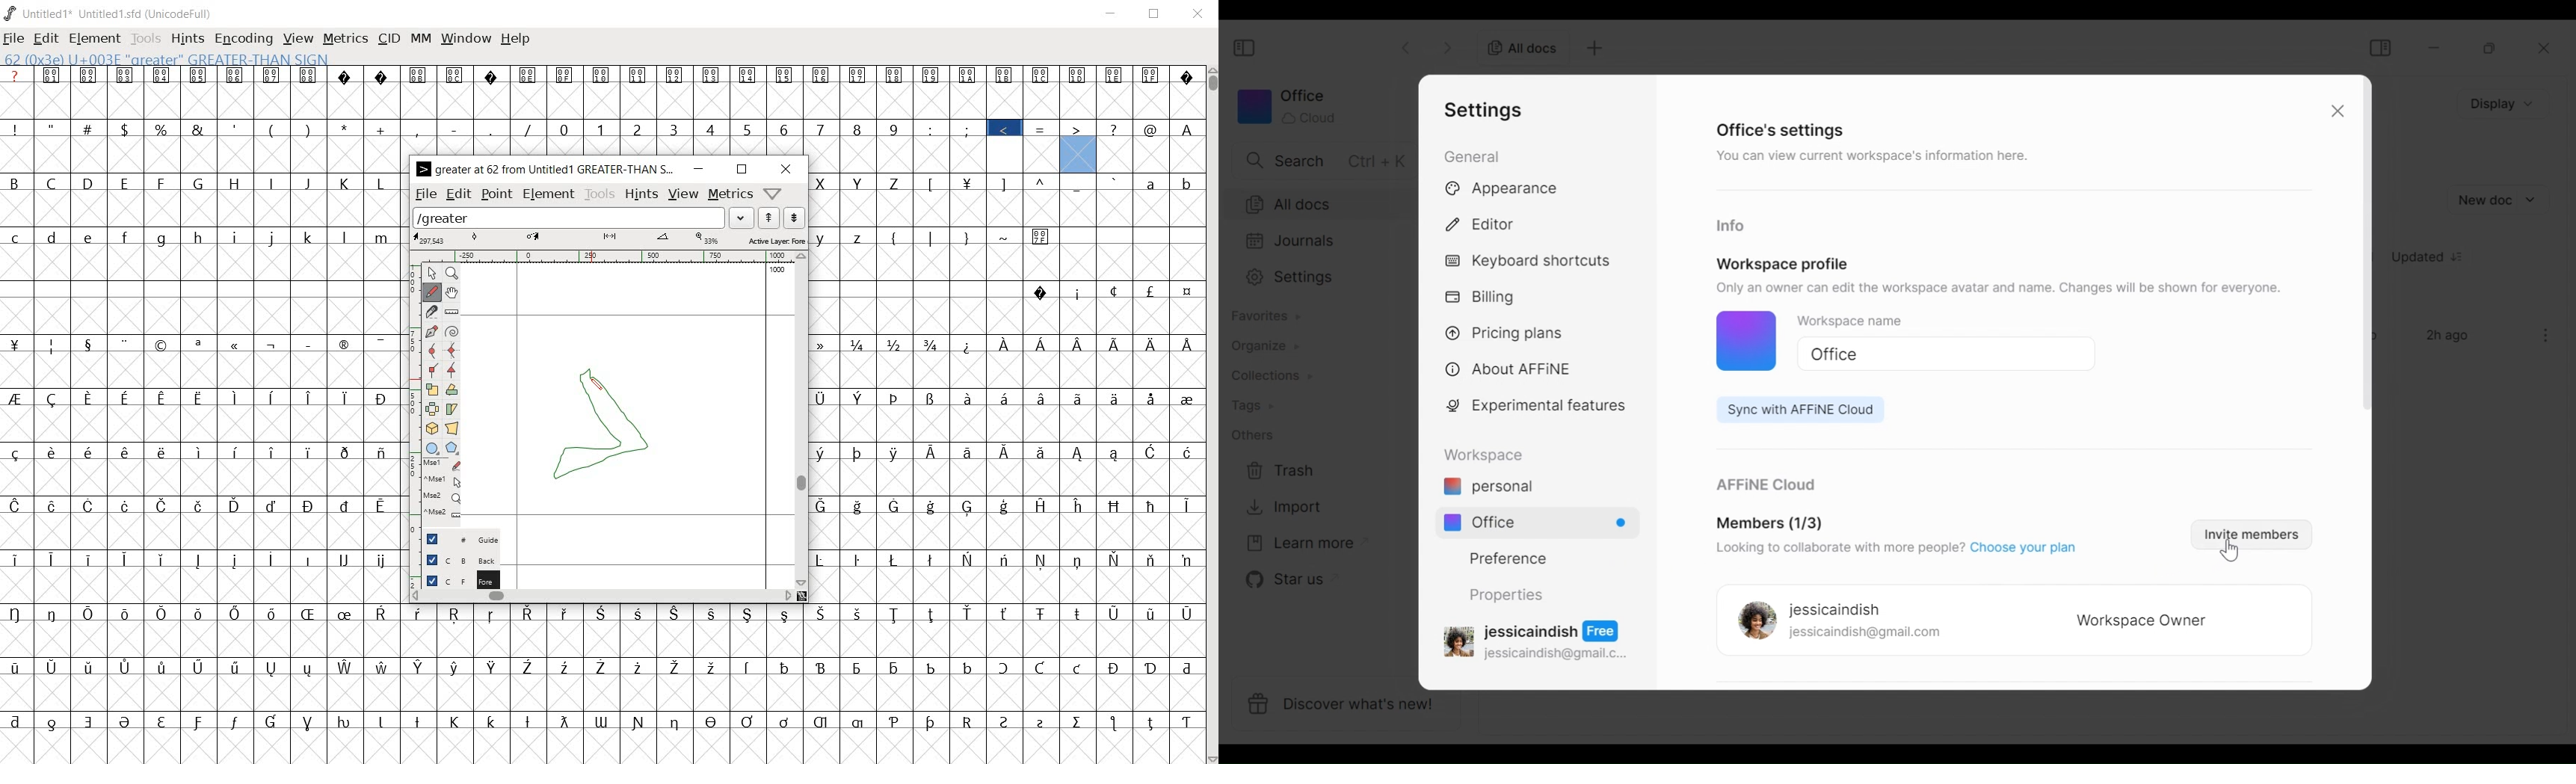  I want to click on Office's settings, so click(1782, 129).